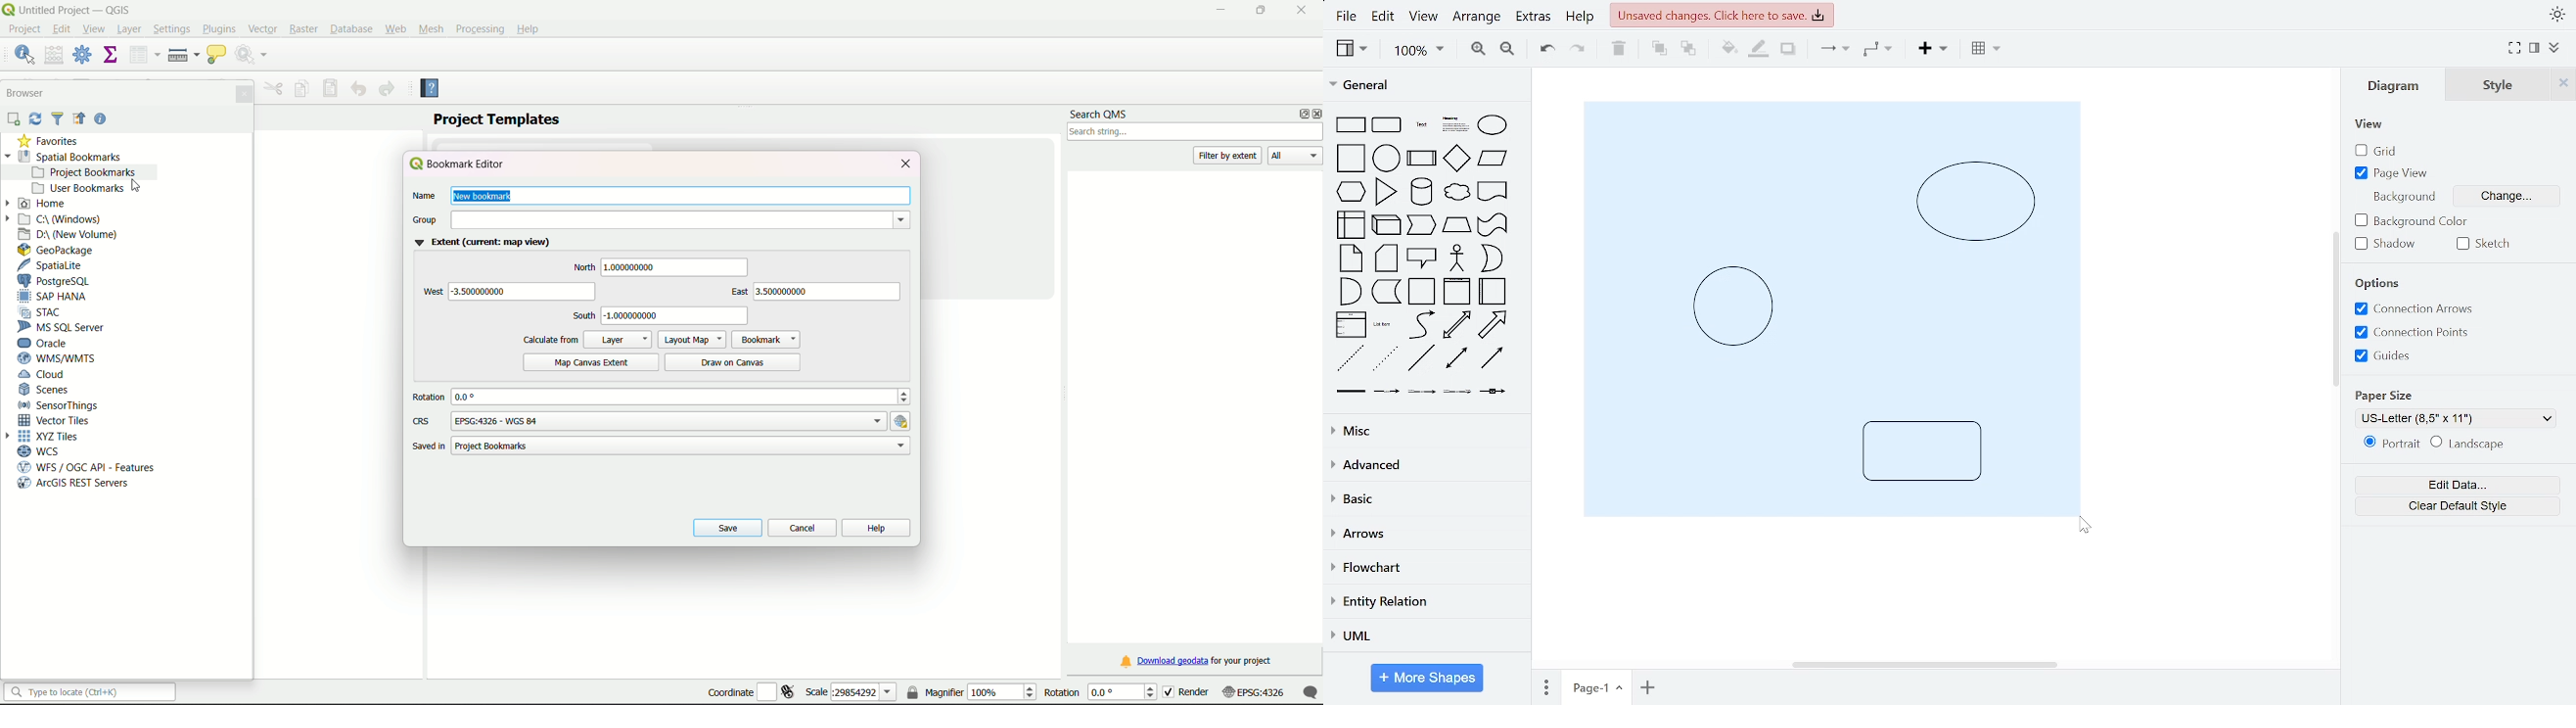  Describe the element at coordinates (2488, 243) in the screenshot. I see `sketch` at that location.